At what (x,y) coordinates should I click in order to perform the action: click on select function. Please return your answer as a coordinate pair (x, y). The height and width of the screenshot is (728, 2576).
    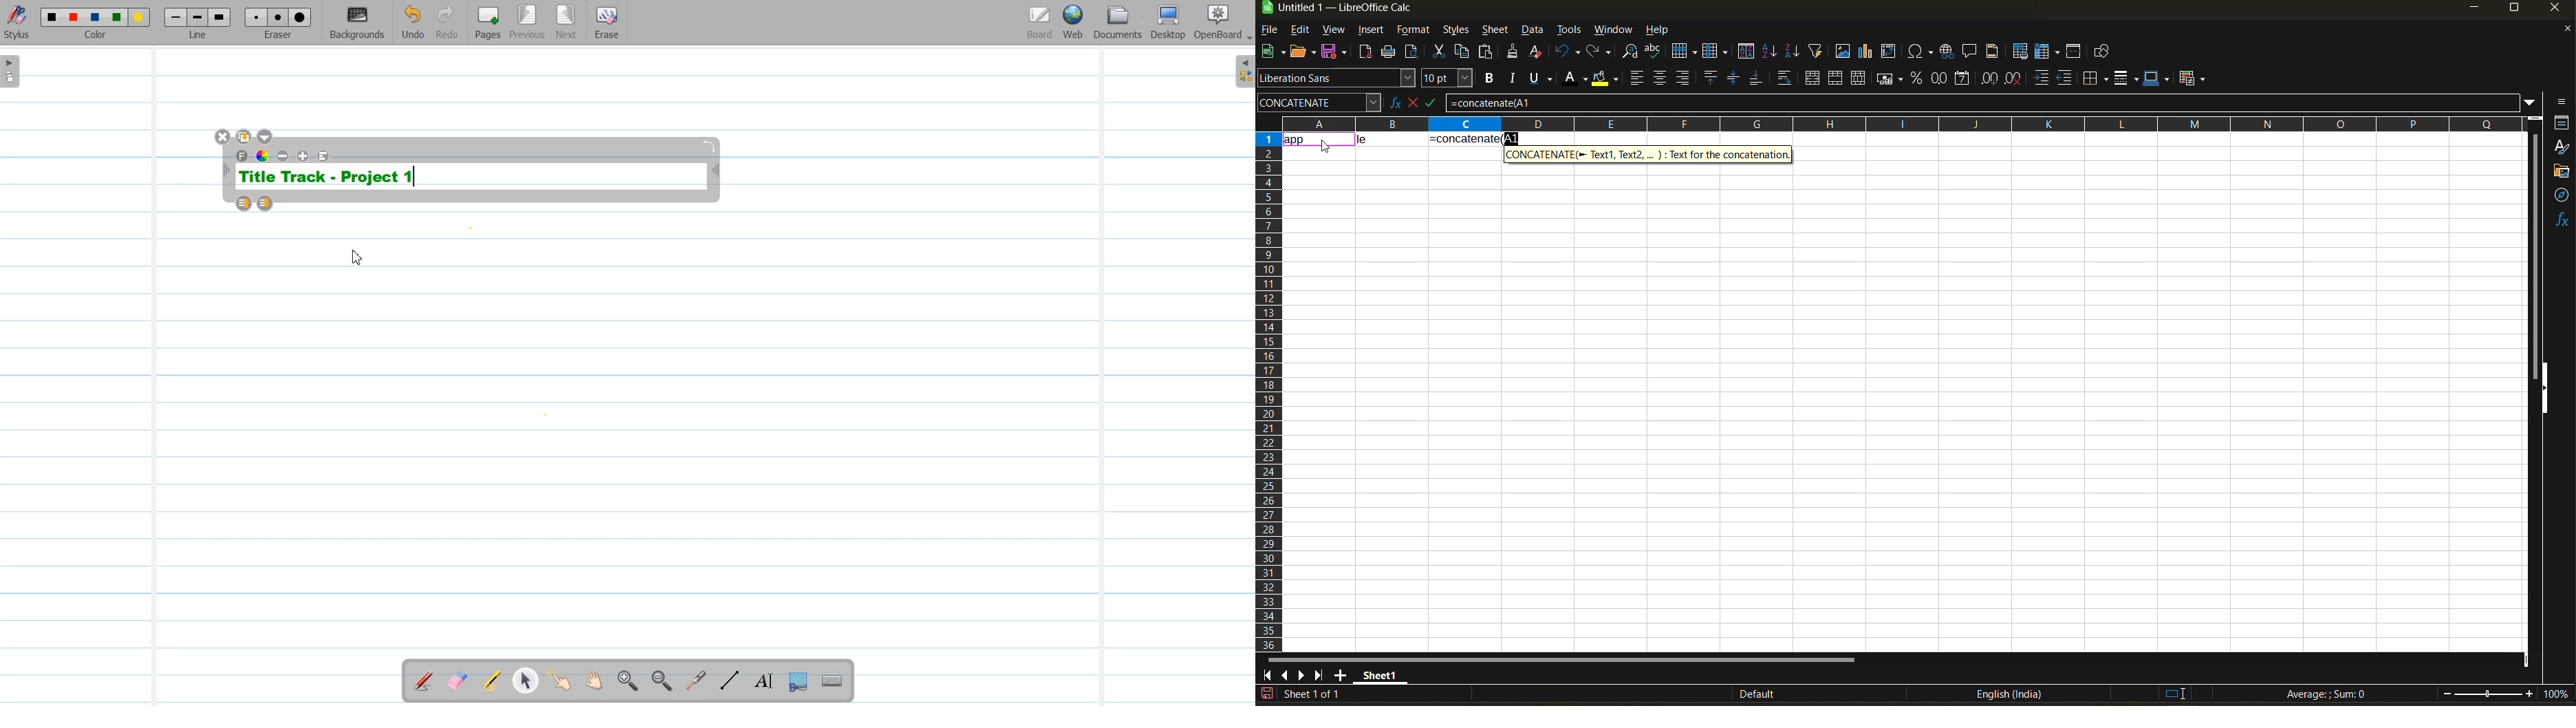
    Looking at the image, I should click on (1416, 101).